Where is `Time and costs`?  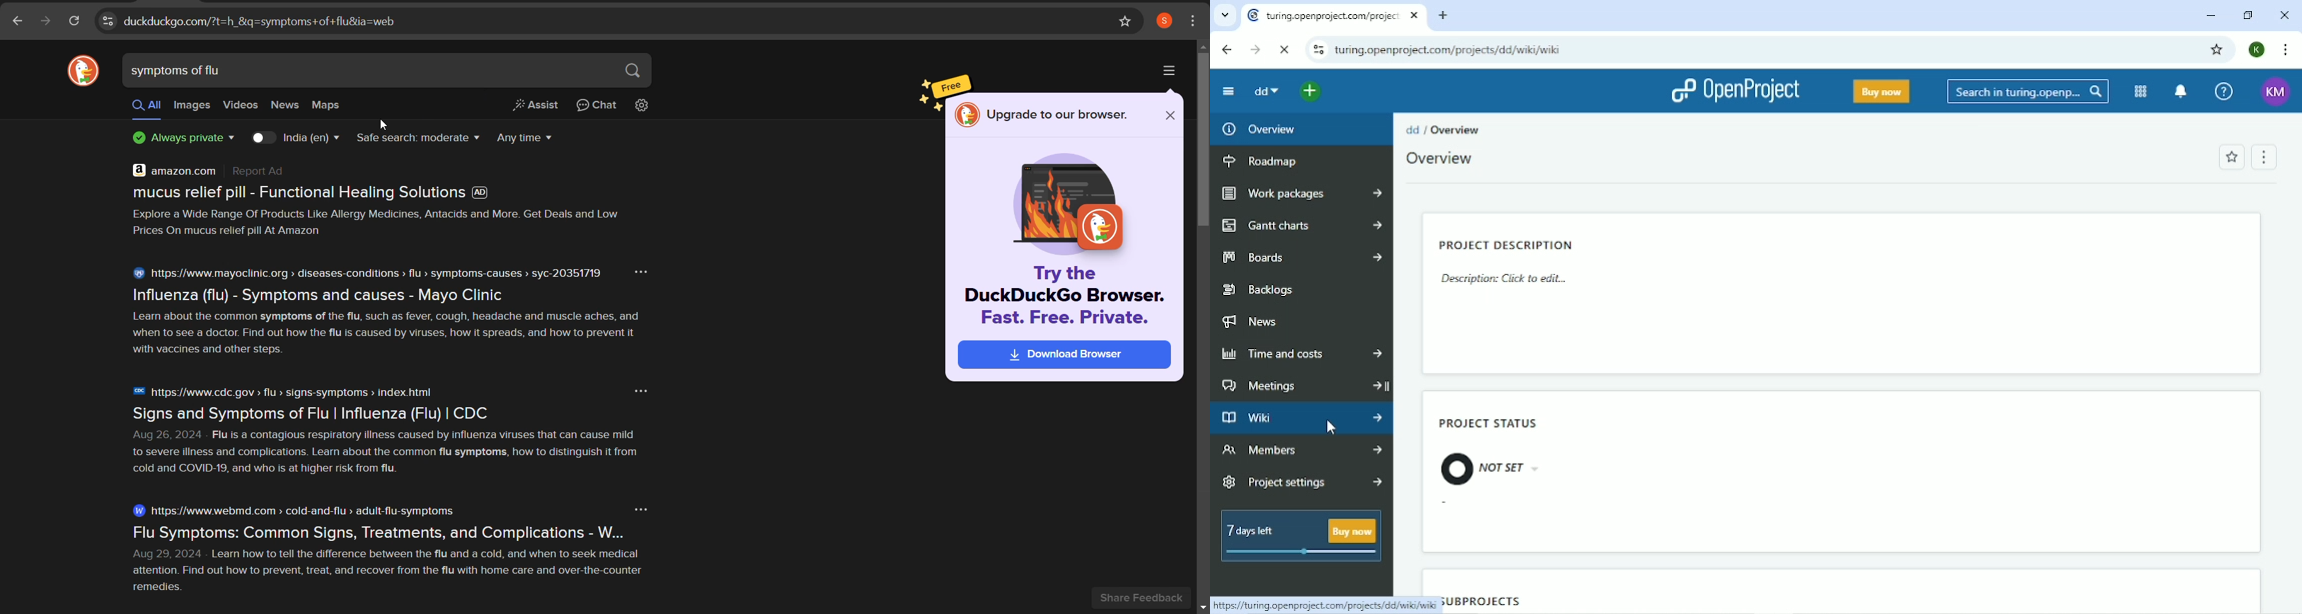 Time and costs is located at coordinates (1301, 353).